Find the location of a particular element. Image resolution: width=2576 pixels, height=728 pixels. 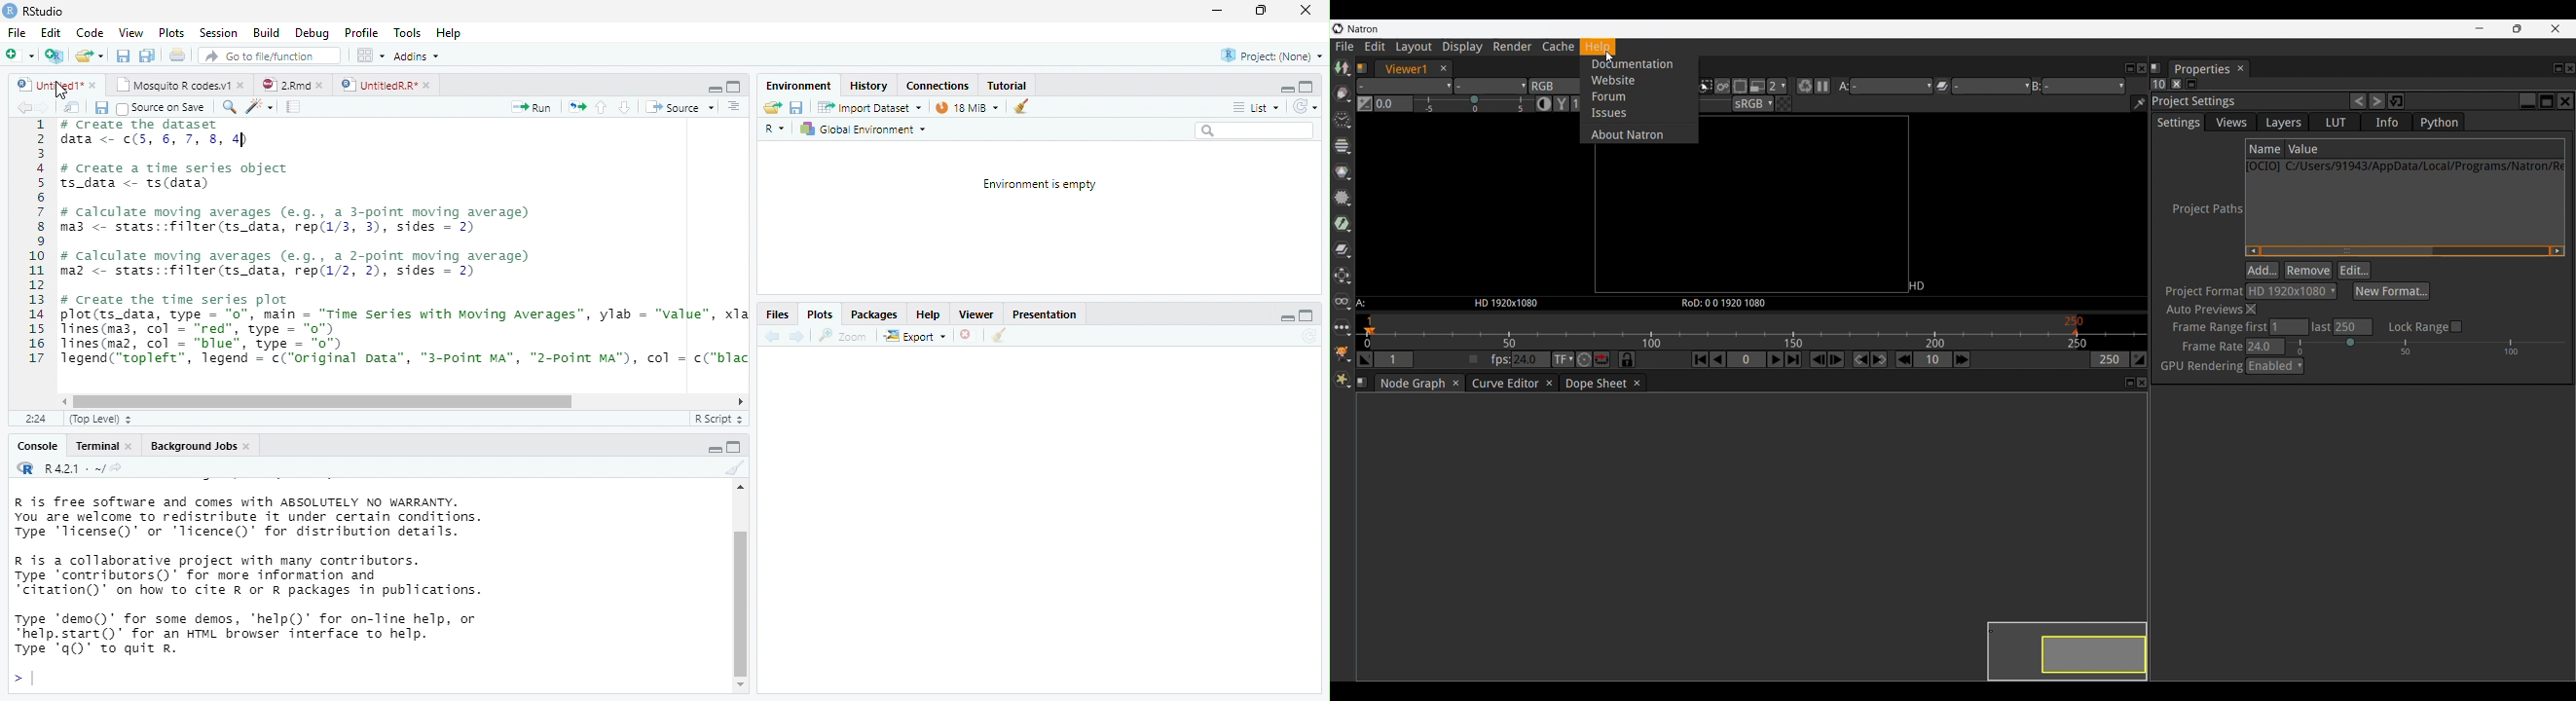

vertical scrollbar is located at coordinates (741, 603).